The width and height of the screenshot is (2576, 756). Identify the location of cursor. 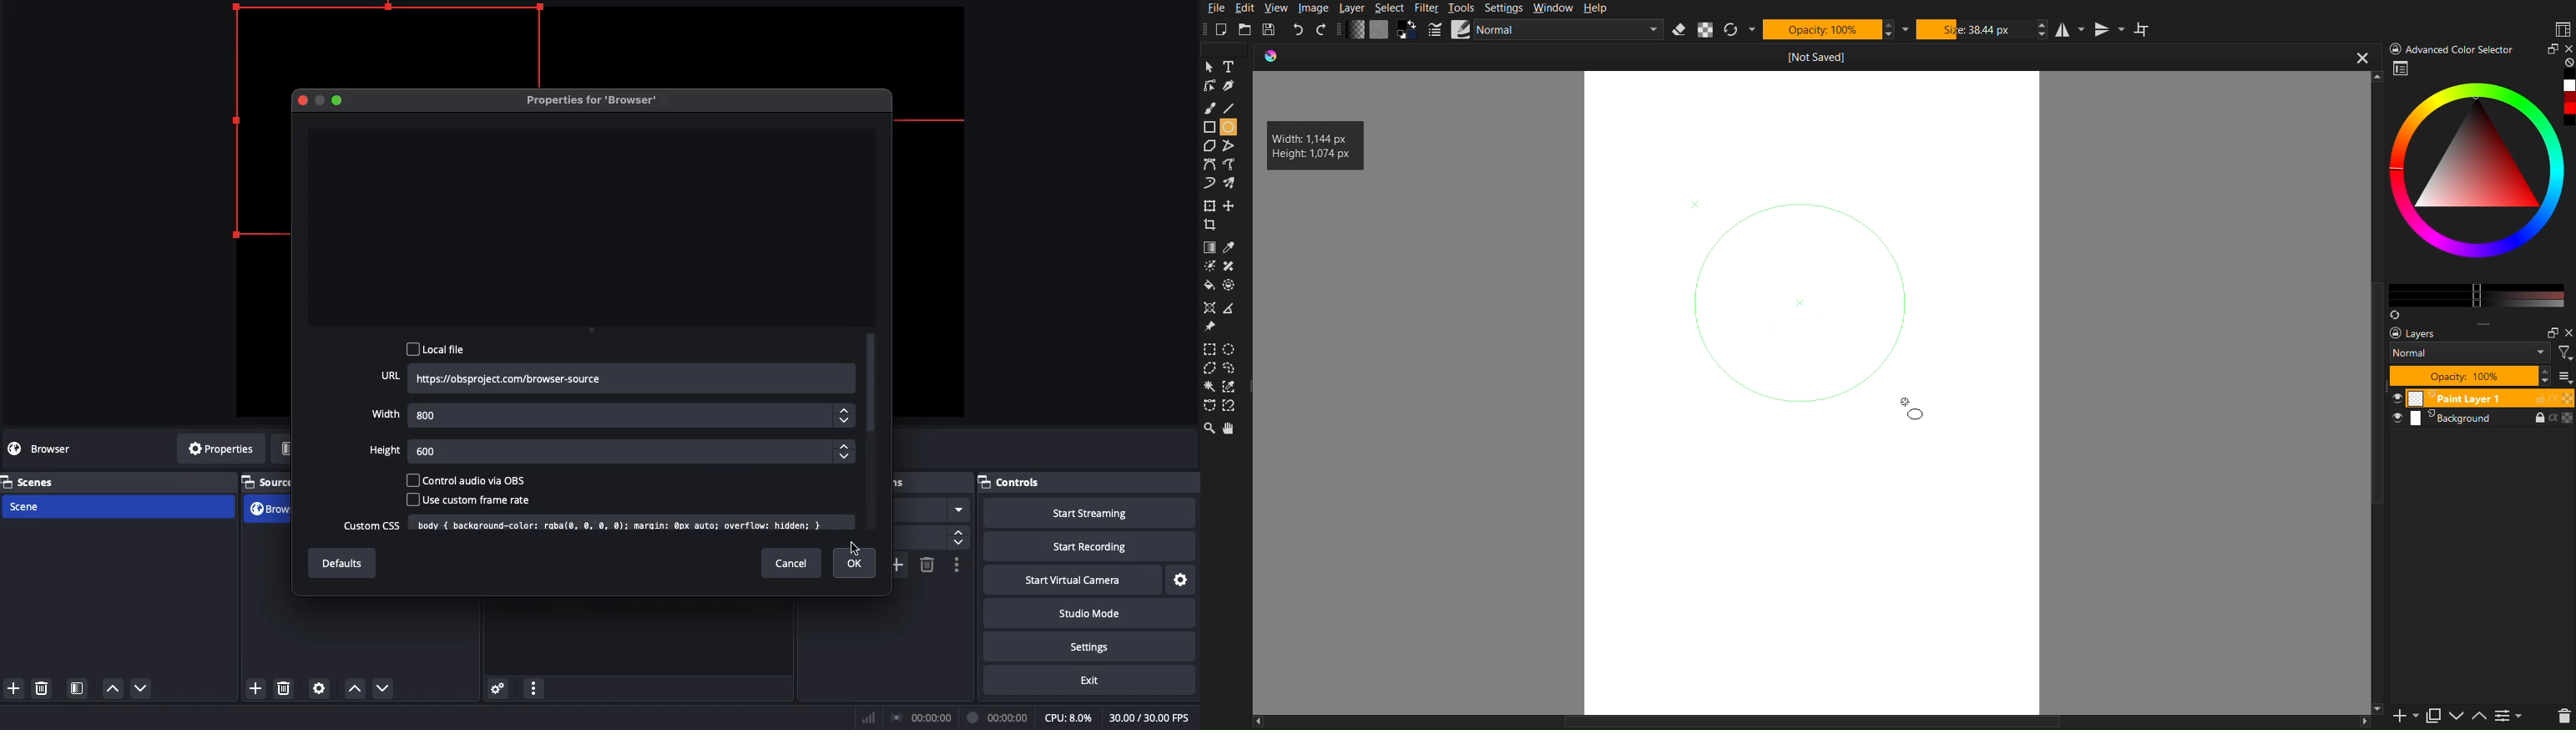
(1209, 66).